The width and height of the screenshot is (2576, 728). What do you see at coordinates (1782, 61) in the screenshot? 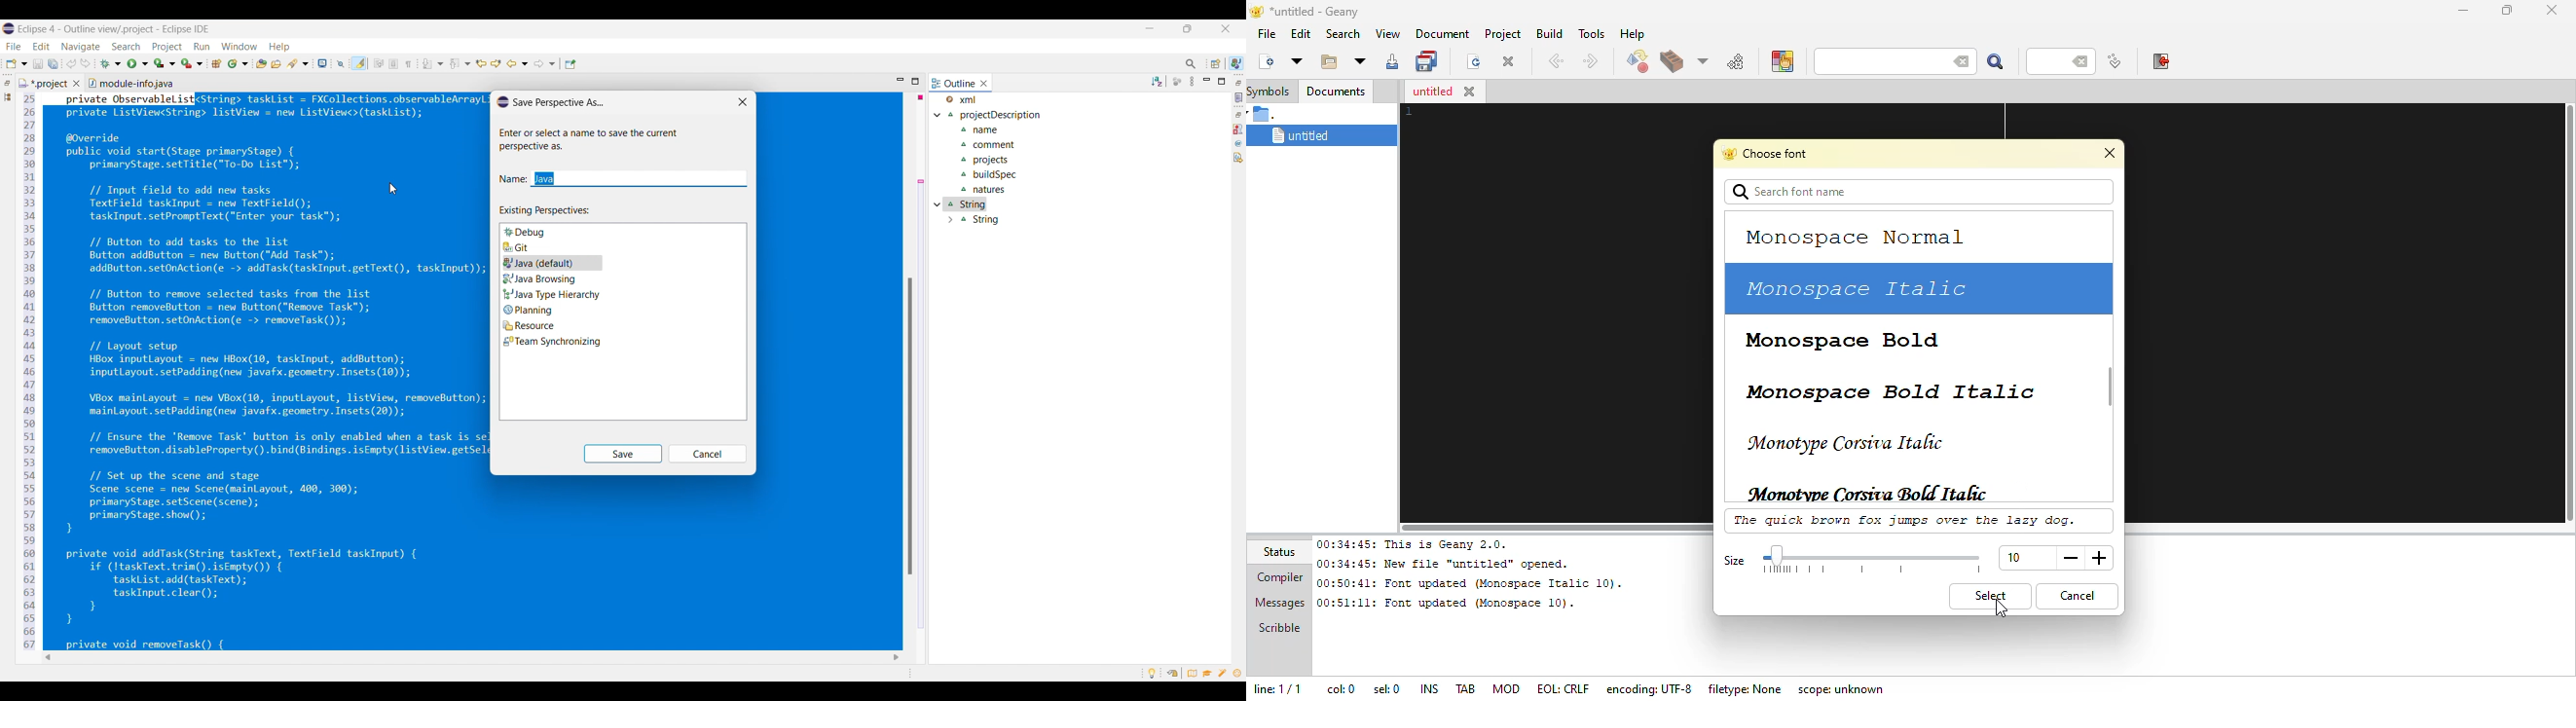
I see `color` at bounding box center [1782, 61].